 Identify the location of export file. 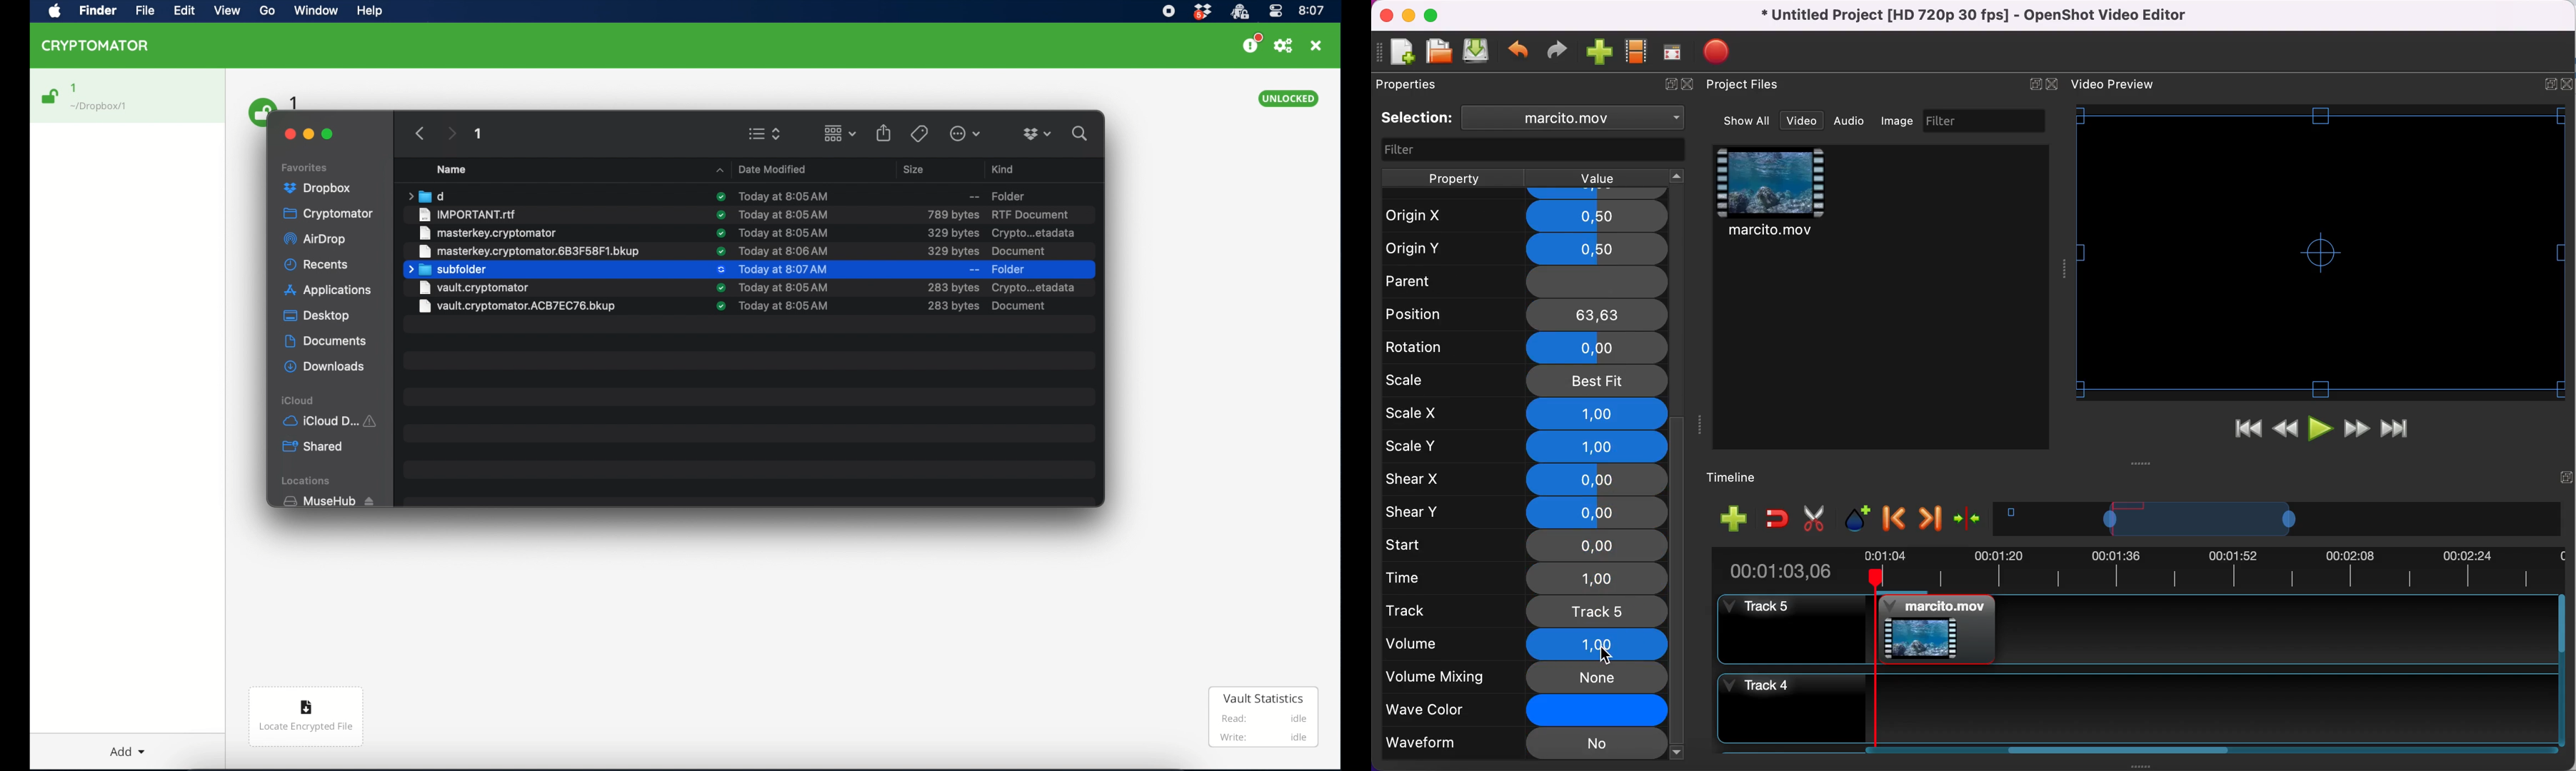
(1722, 52).